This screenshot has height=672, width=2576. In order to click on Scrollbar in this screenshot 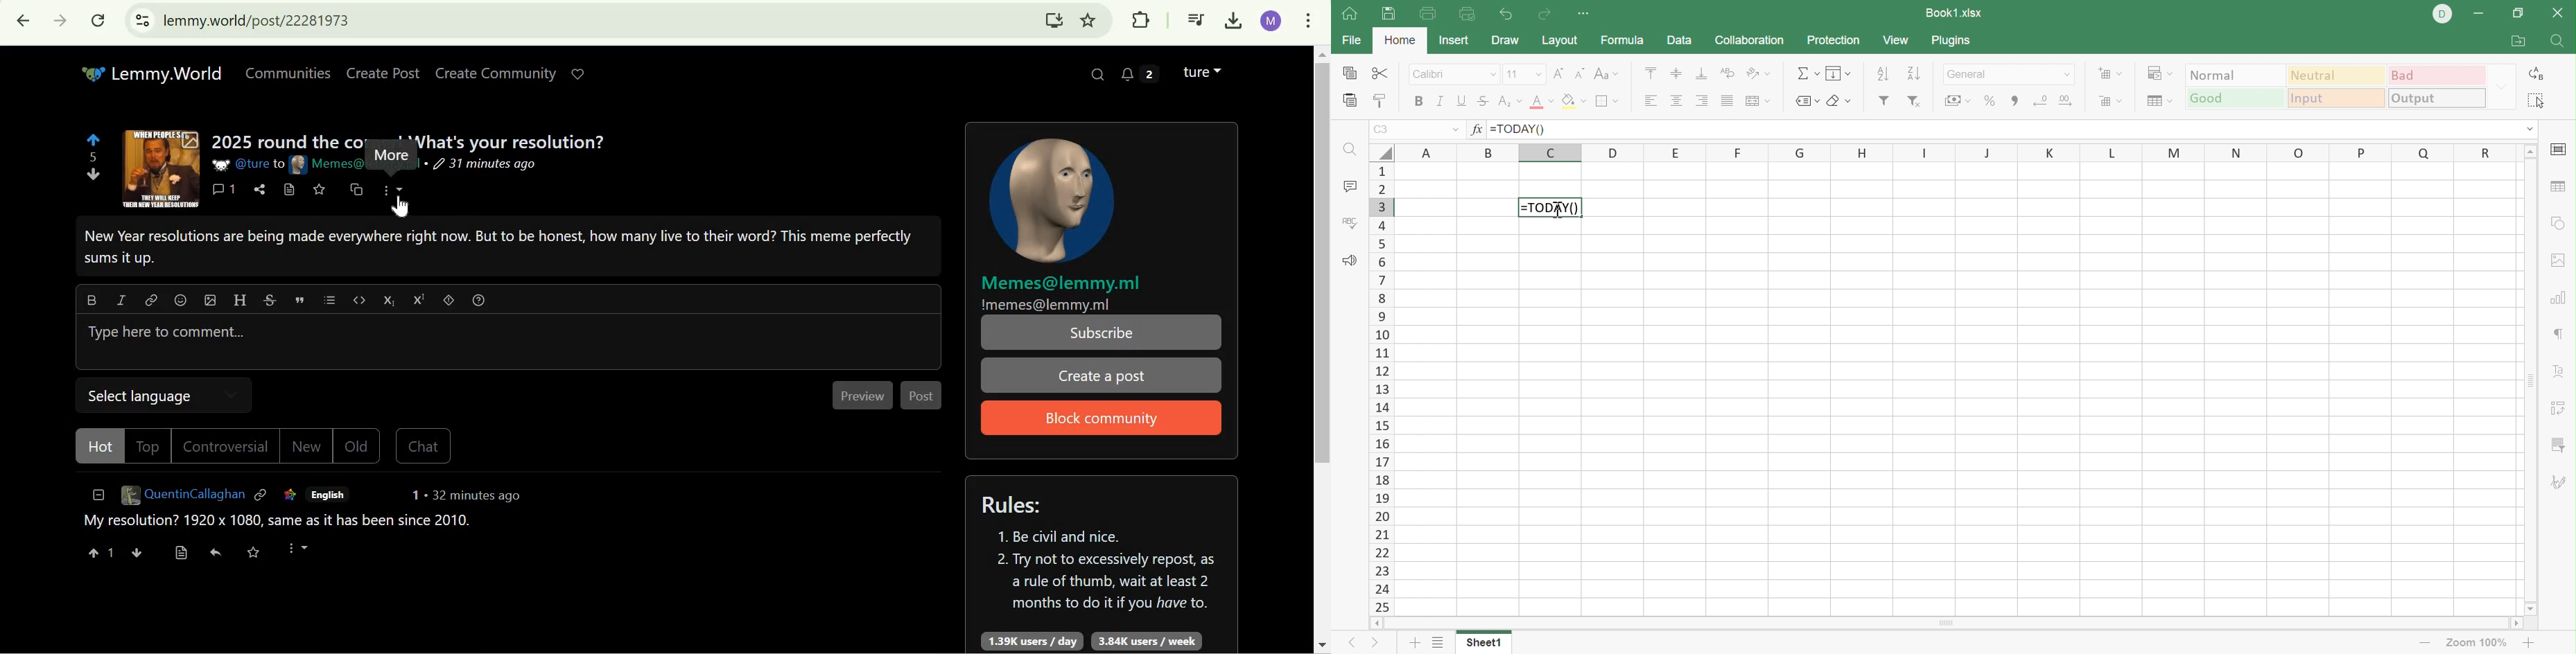, I will do `click(1317, 347)`.